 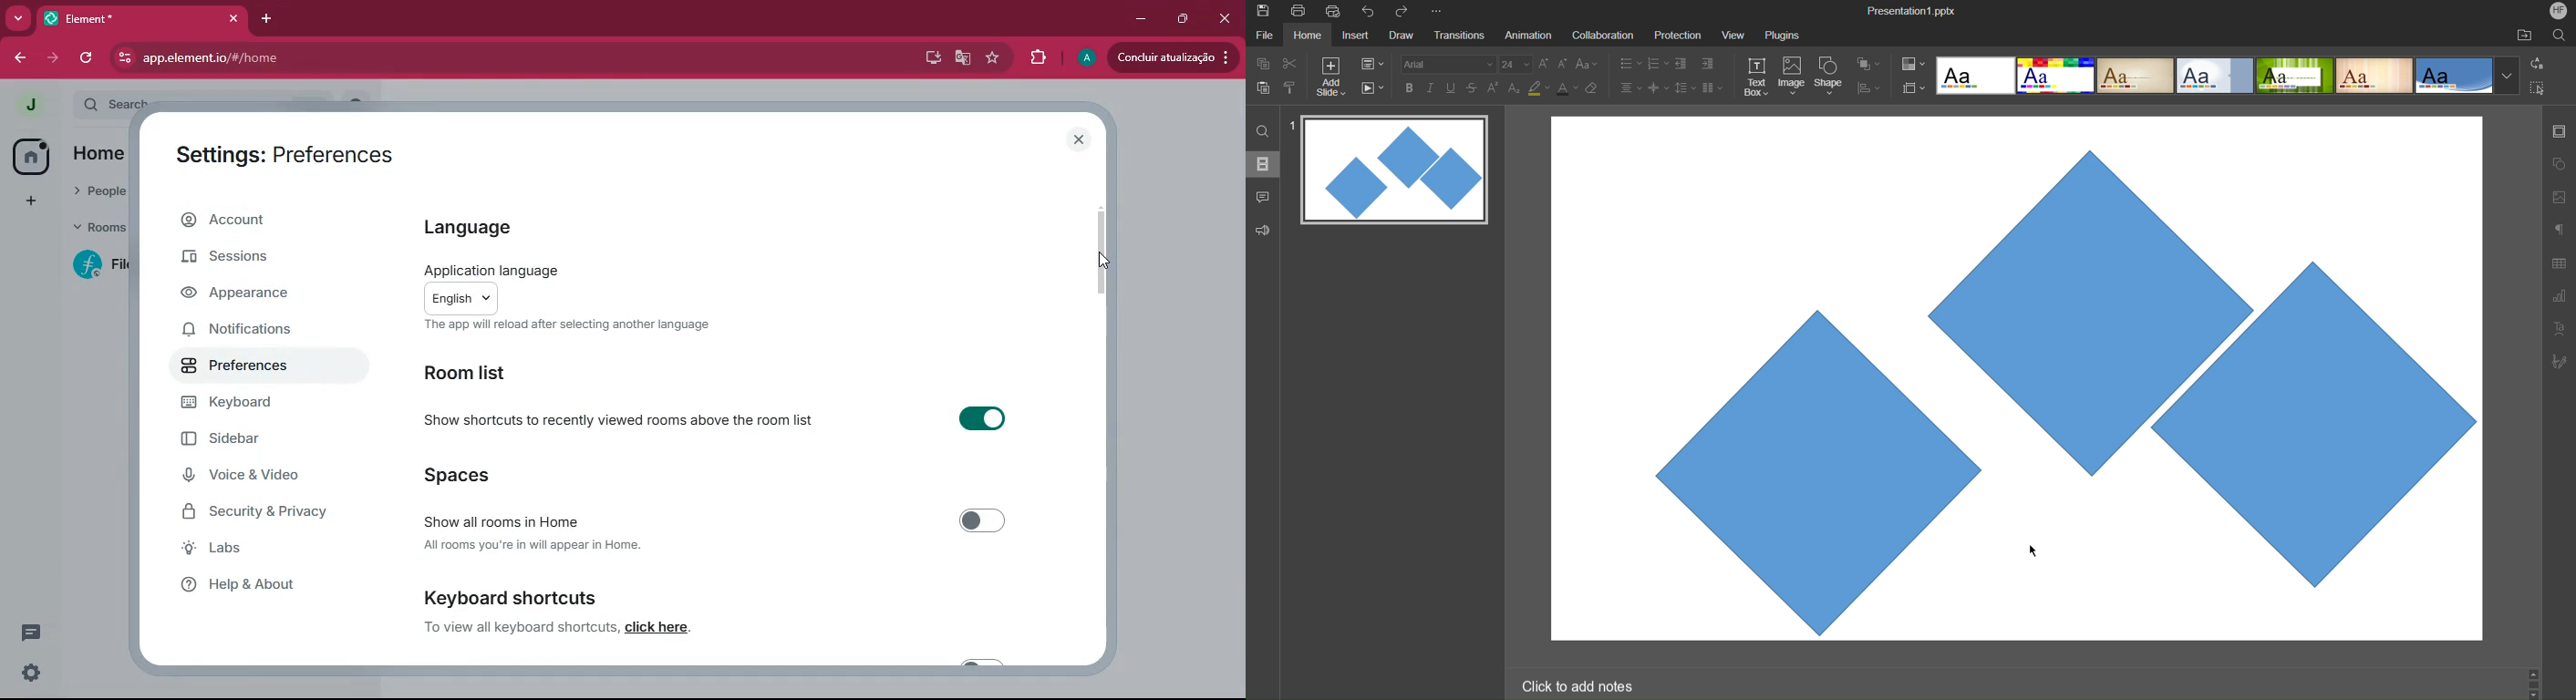 What do you see at coordinates (1266, 229) in the screenshot?
I see `support` at bounding box center [1266, 229].